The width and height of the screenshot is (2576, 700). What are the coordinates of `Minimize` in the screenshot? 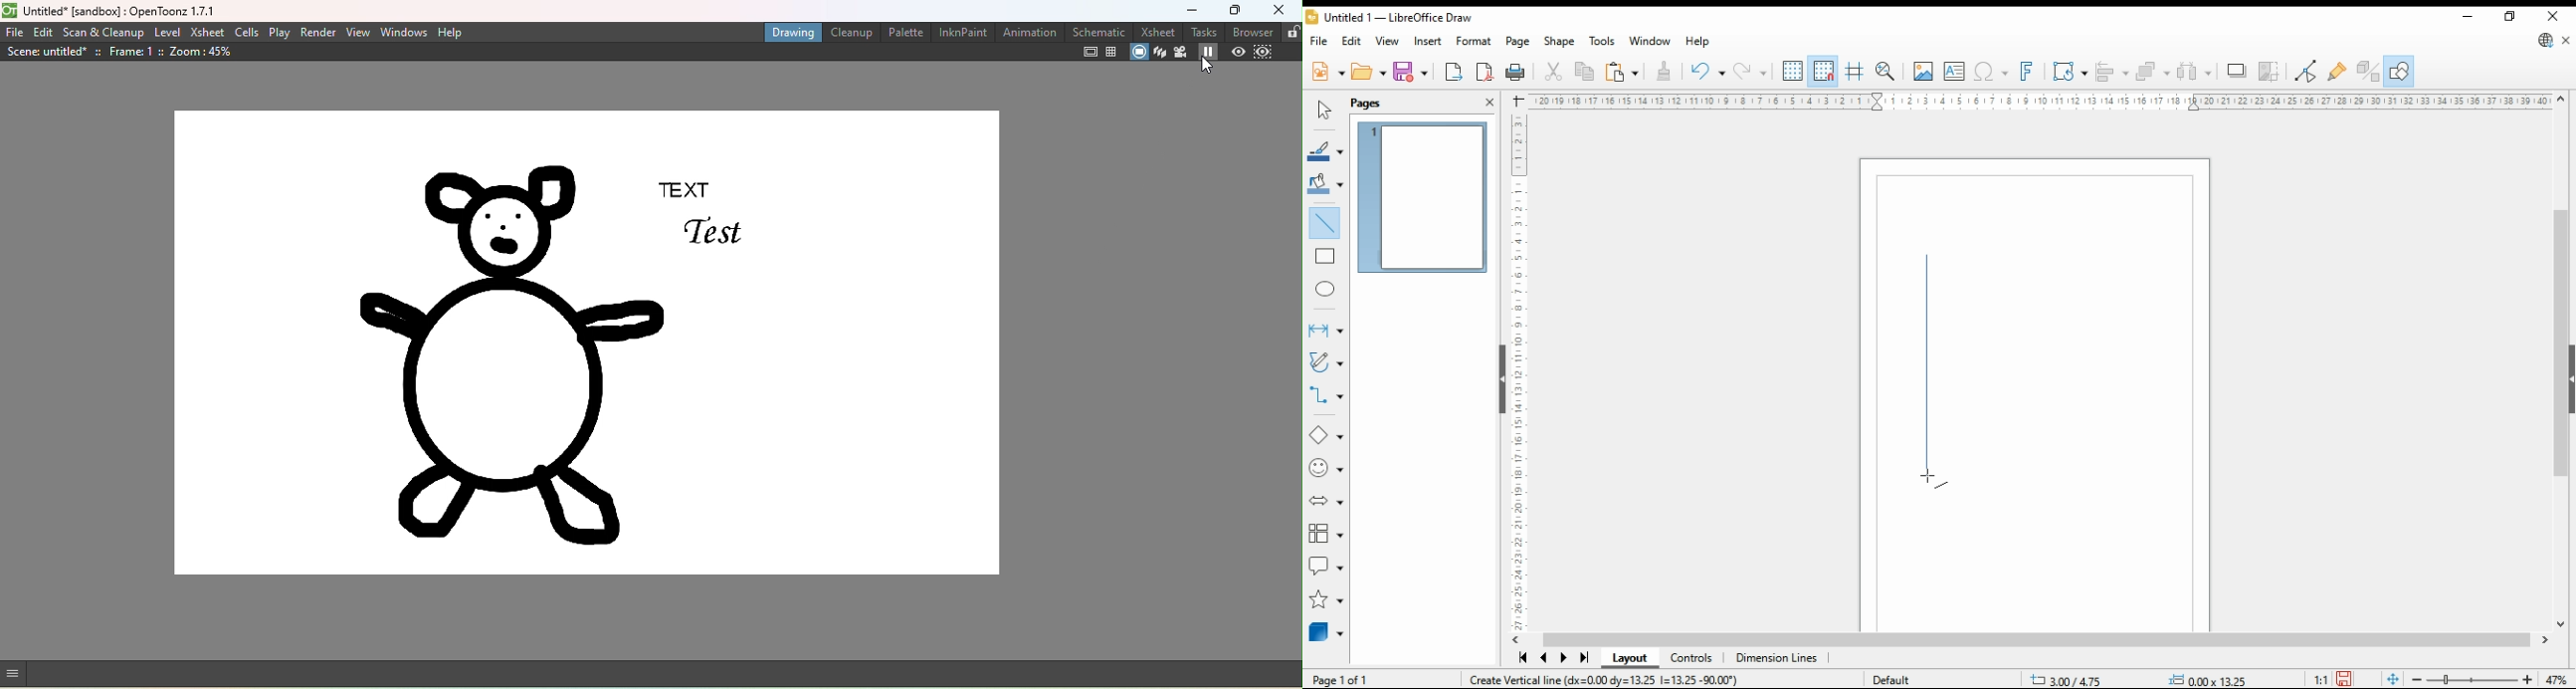 It's located at (1194, 9).